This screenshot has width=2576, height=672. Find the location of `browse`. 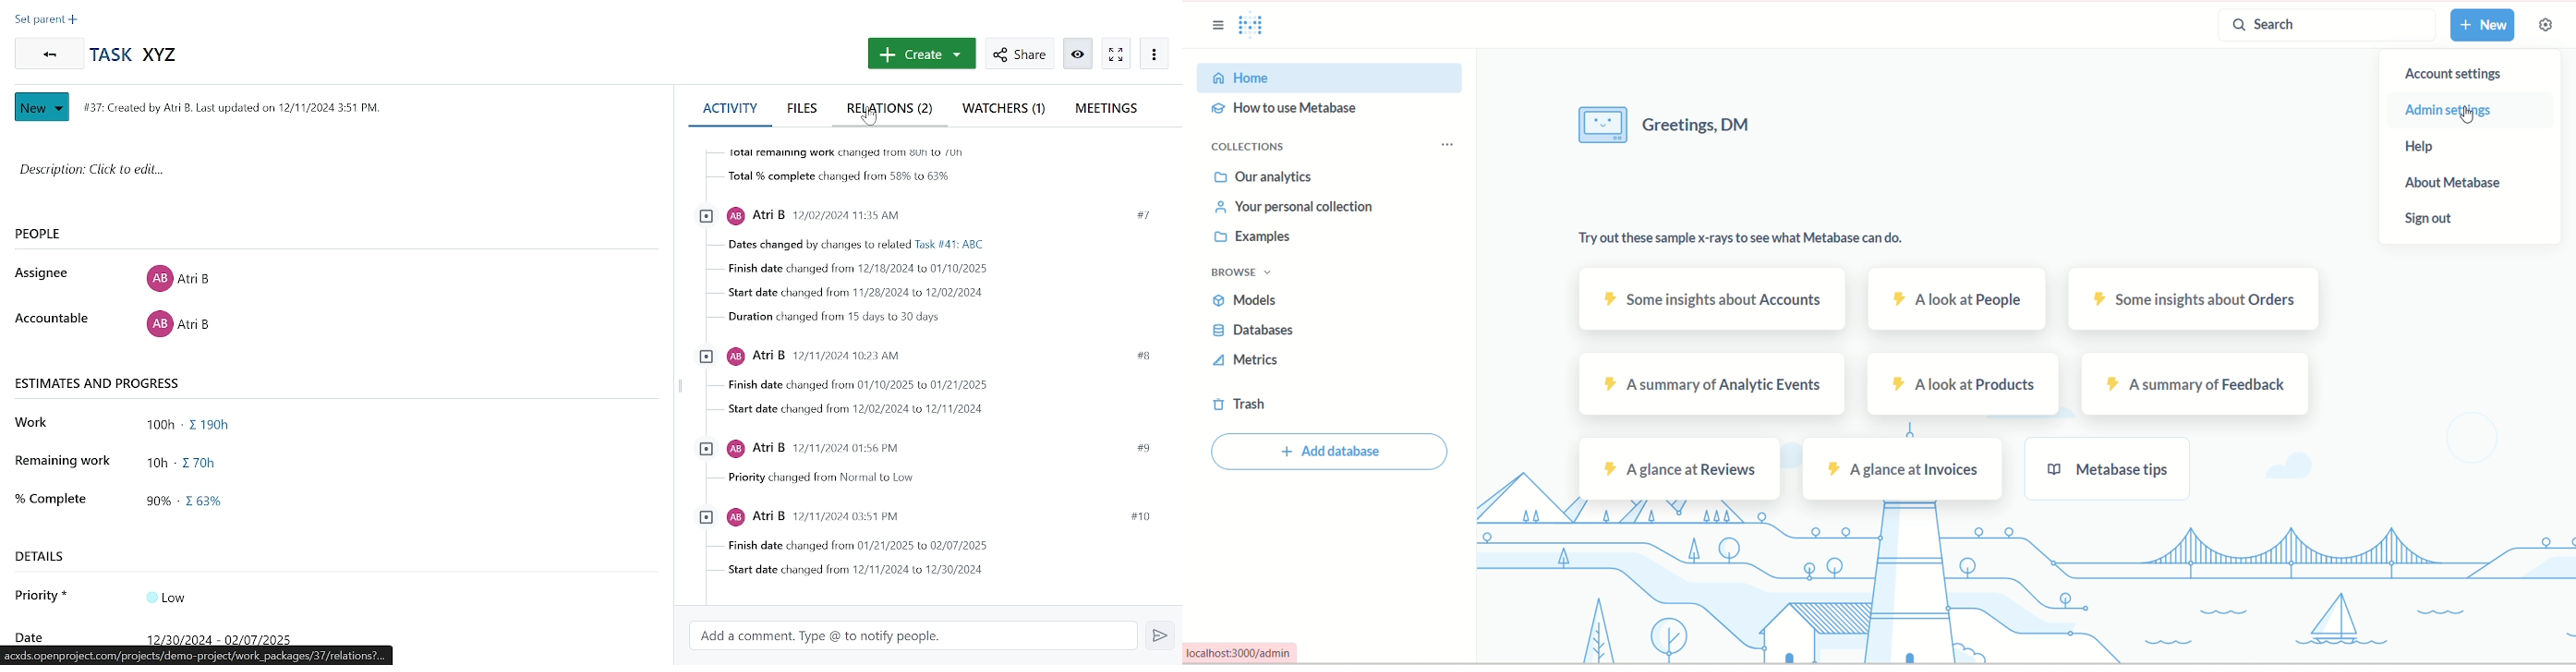

browse is located at coordinates (1246, 274).